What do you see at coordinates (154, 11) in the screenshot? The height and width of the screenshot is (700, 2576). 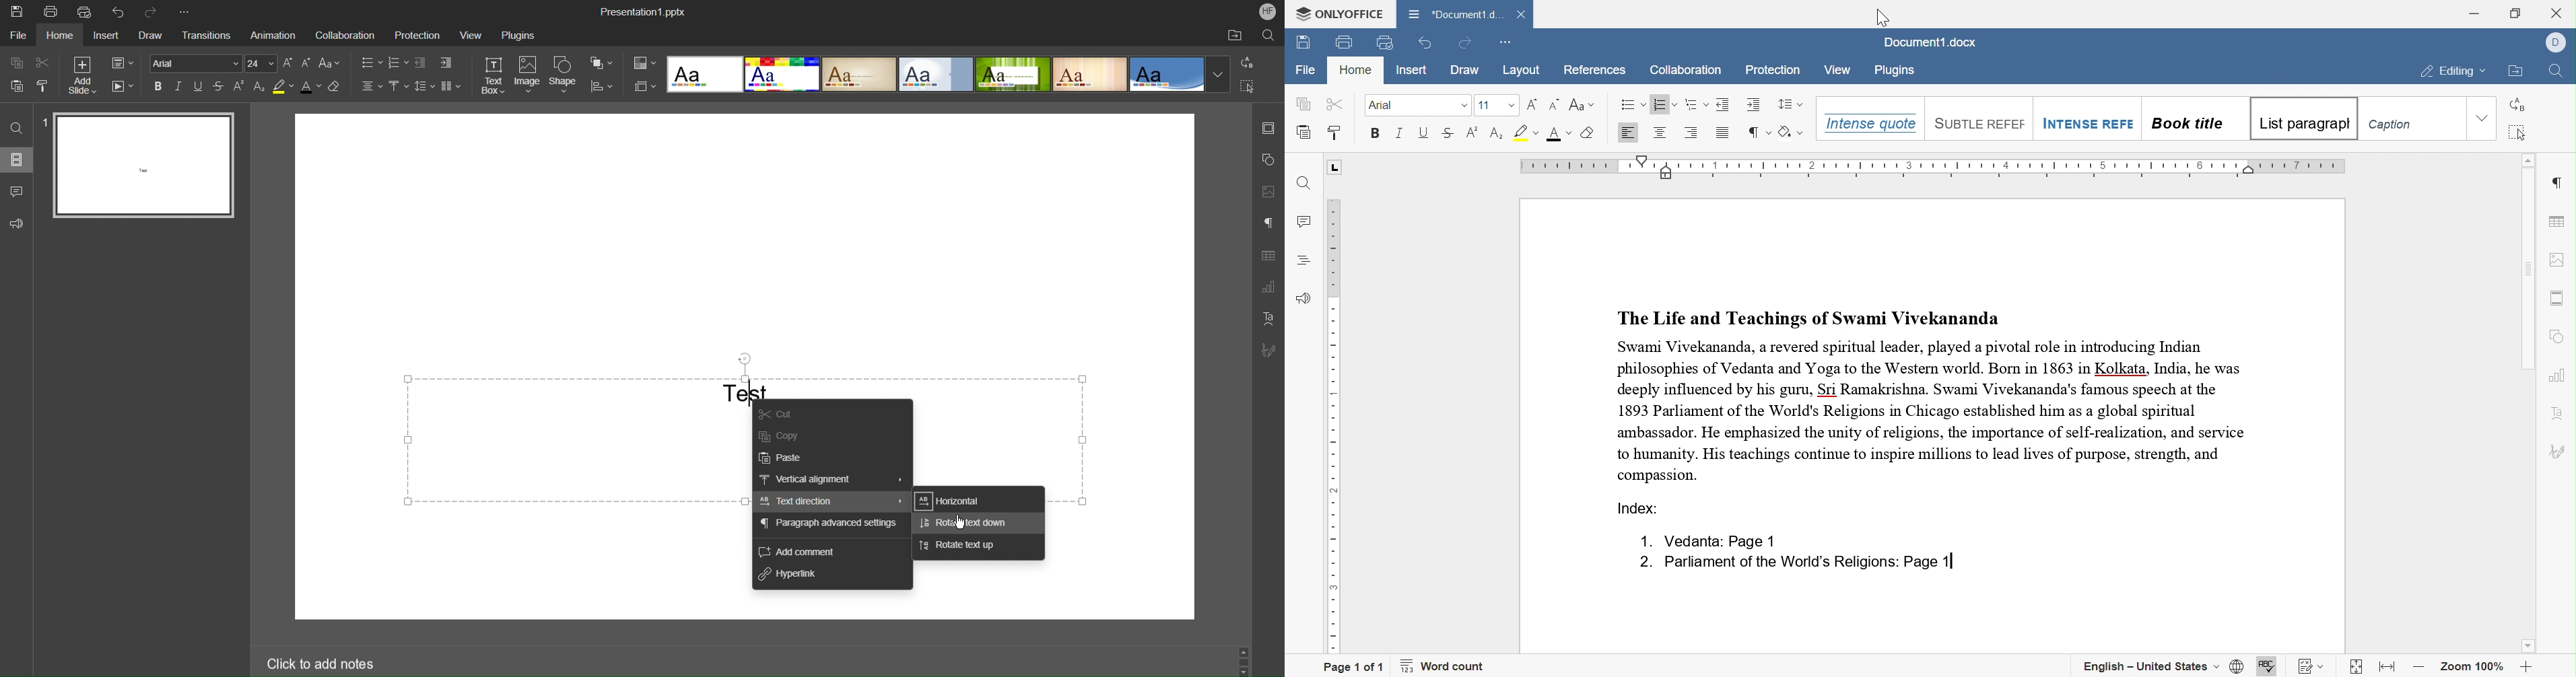 I see `Redo` at bounding box center [154, 11].